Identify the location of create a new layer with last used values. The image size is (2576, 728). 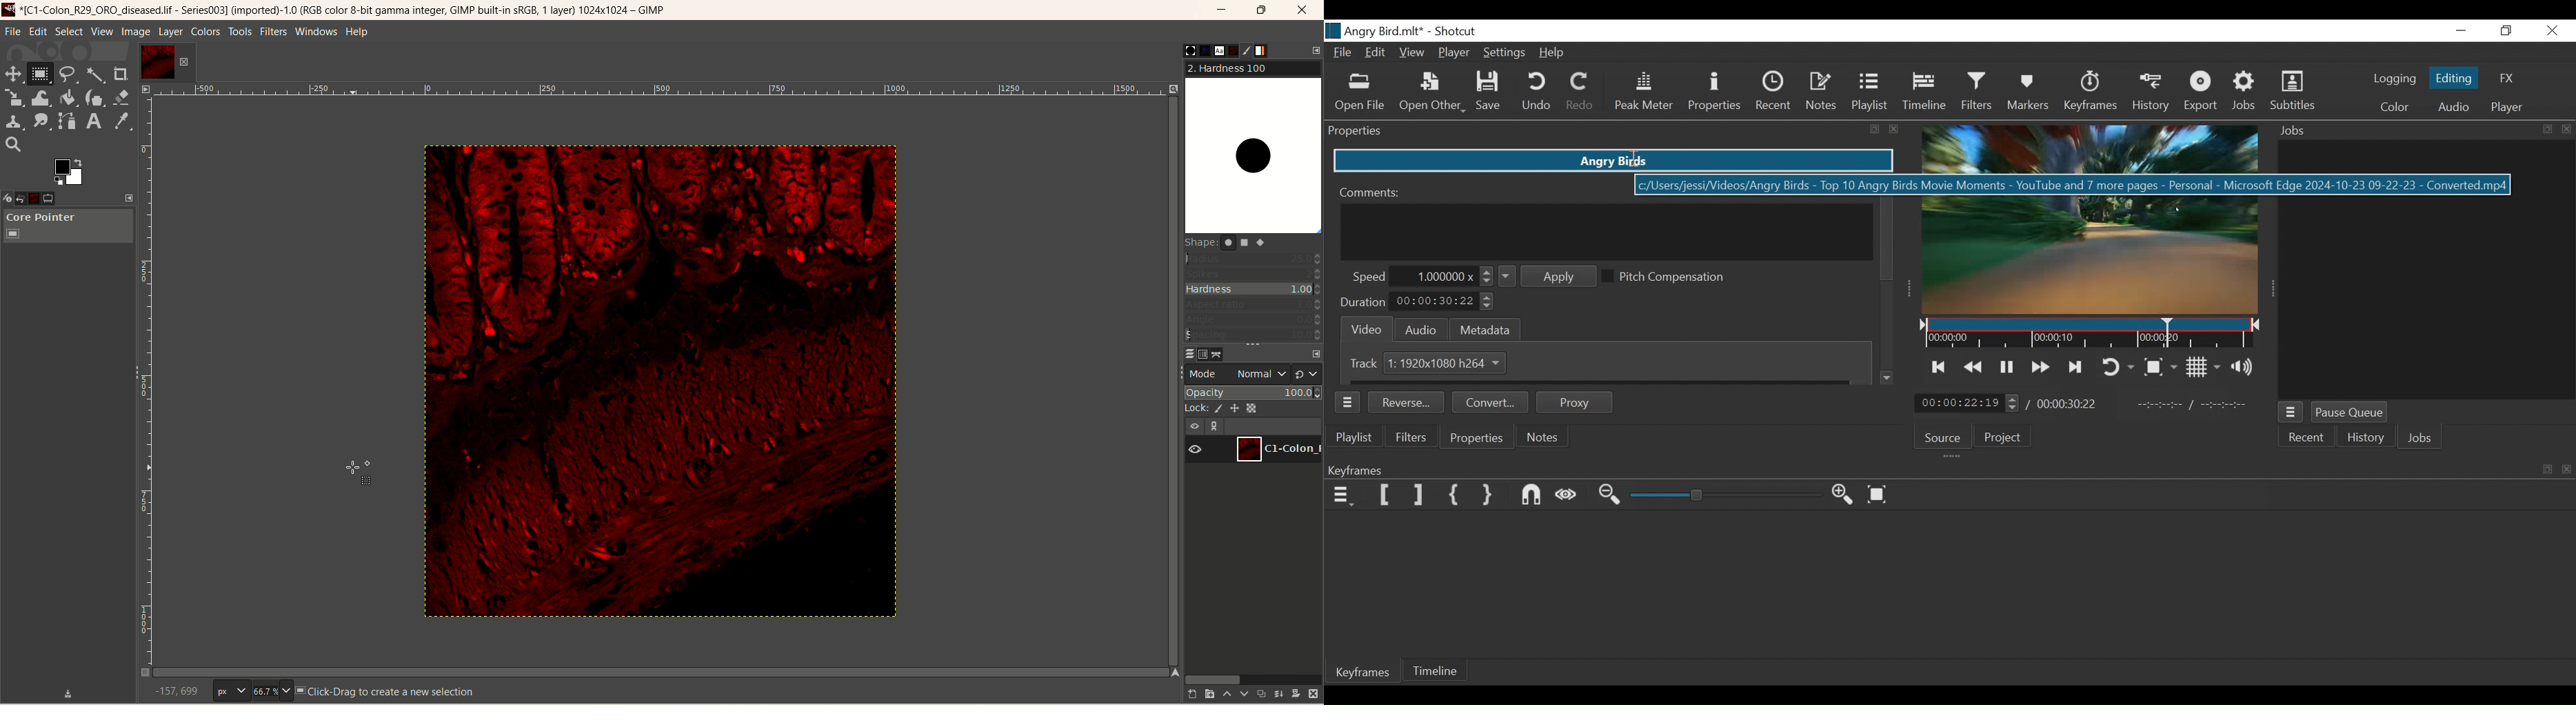
(1185, 695).